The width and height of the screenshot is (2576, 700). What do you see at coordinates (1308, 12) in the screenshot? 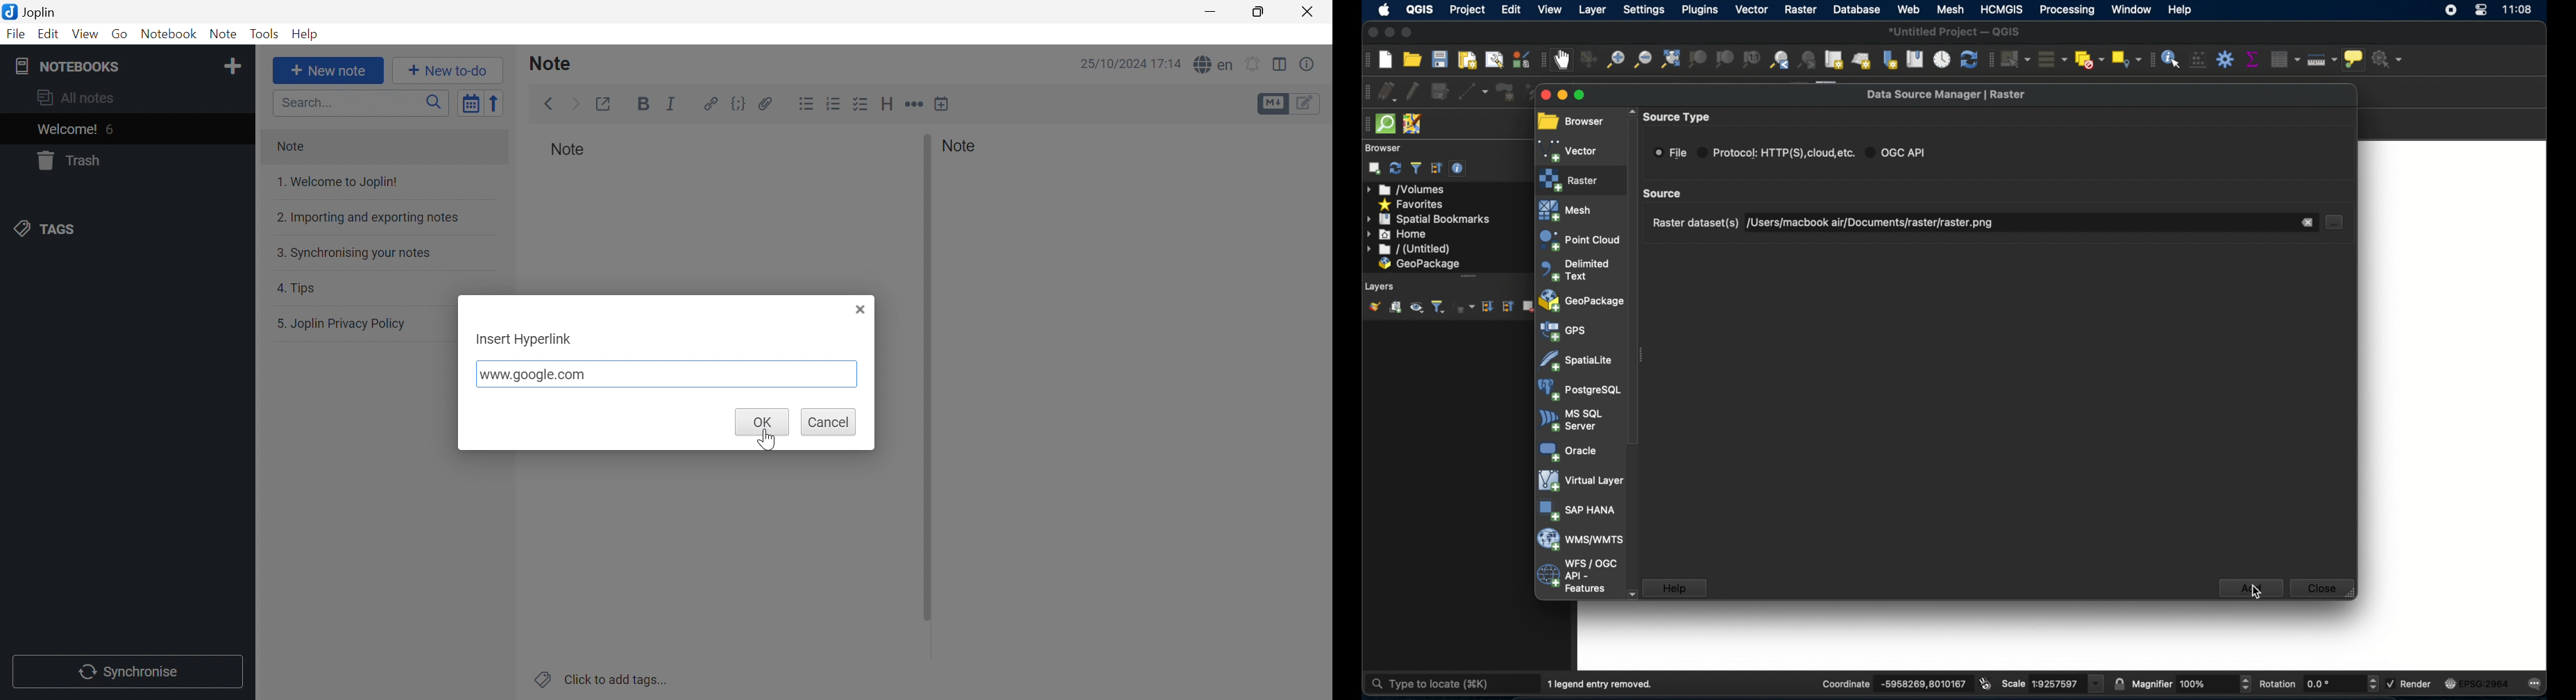
I see `Close` at bounding box center [1308, 12].